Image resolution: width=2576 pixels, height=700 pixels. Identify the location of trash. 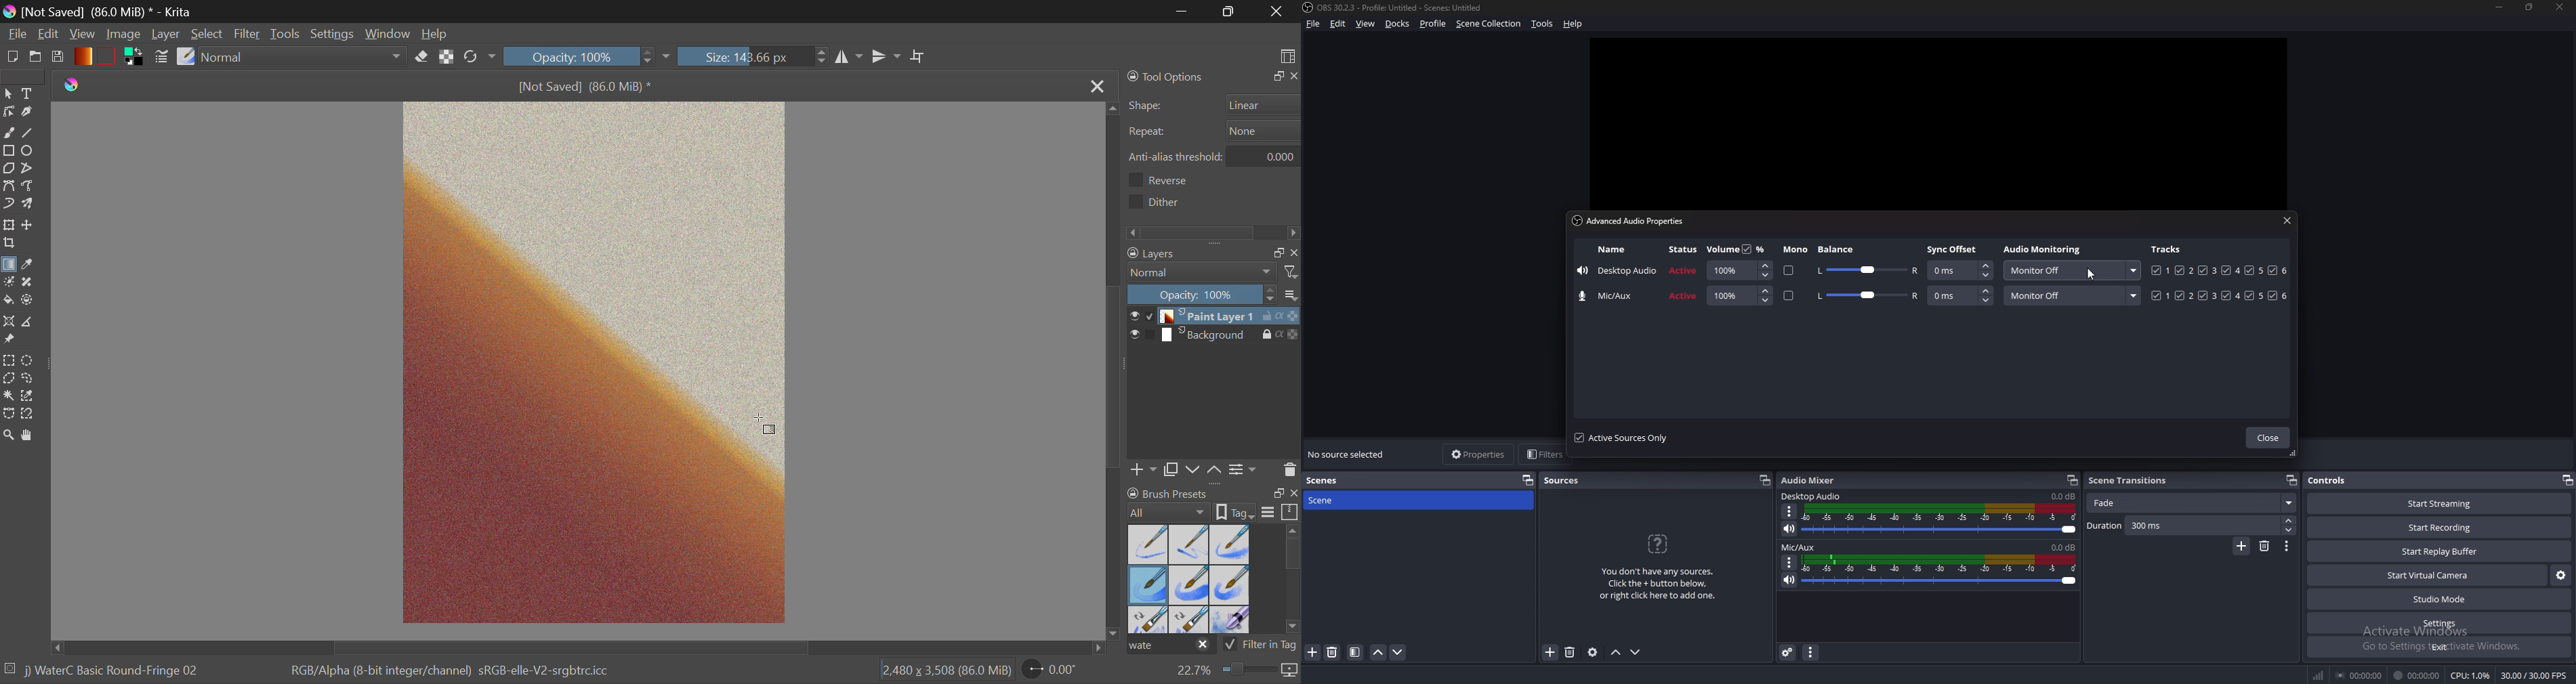
(1289, 469).